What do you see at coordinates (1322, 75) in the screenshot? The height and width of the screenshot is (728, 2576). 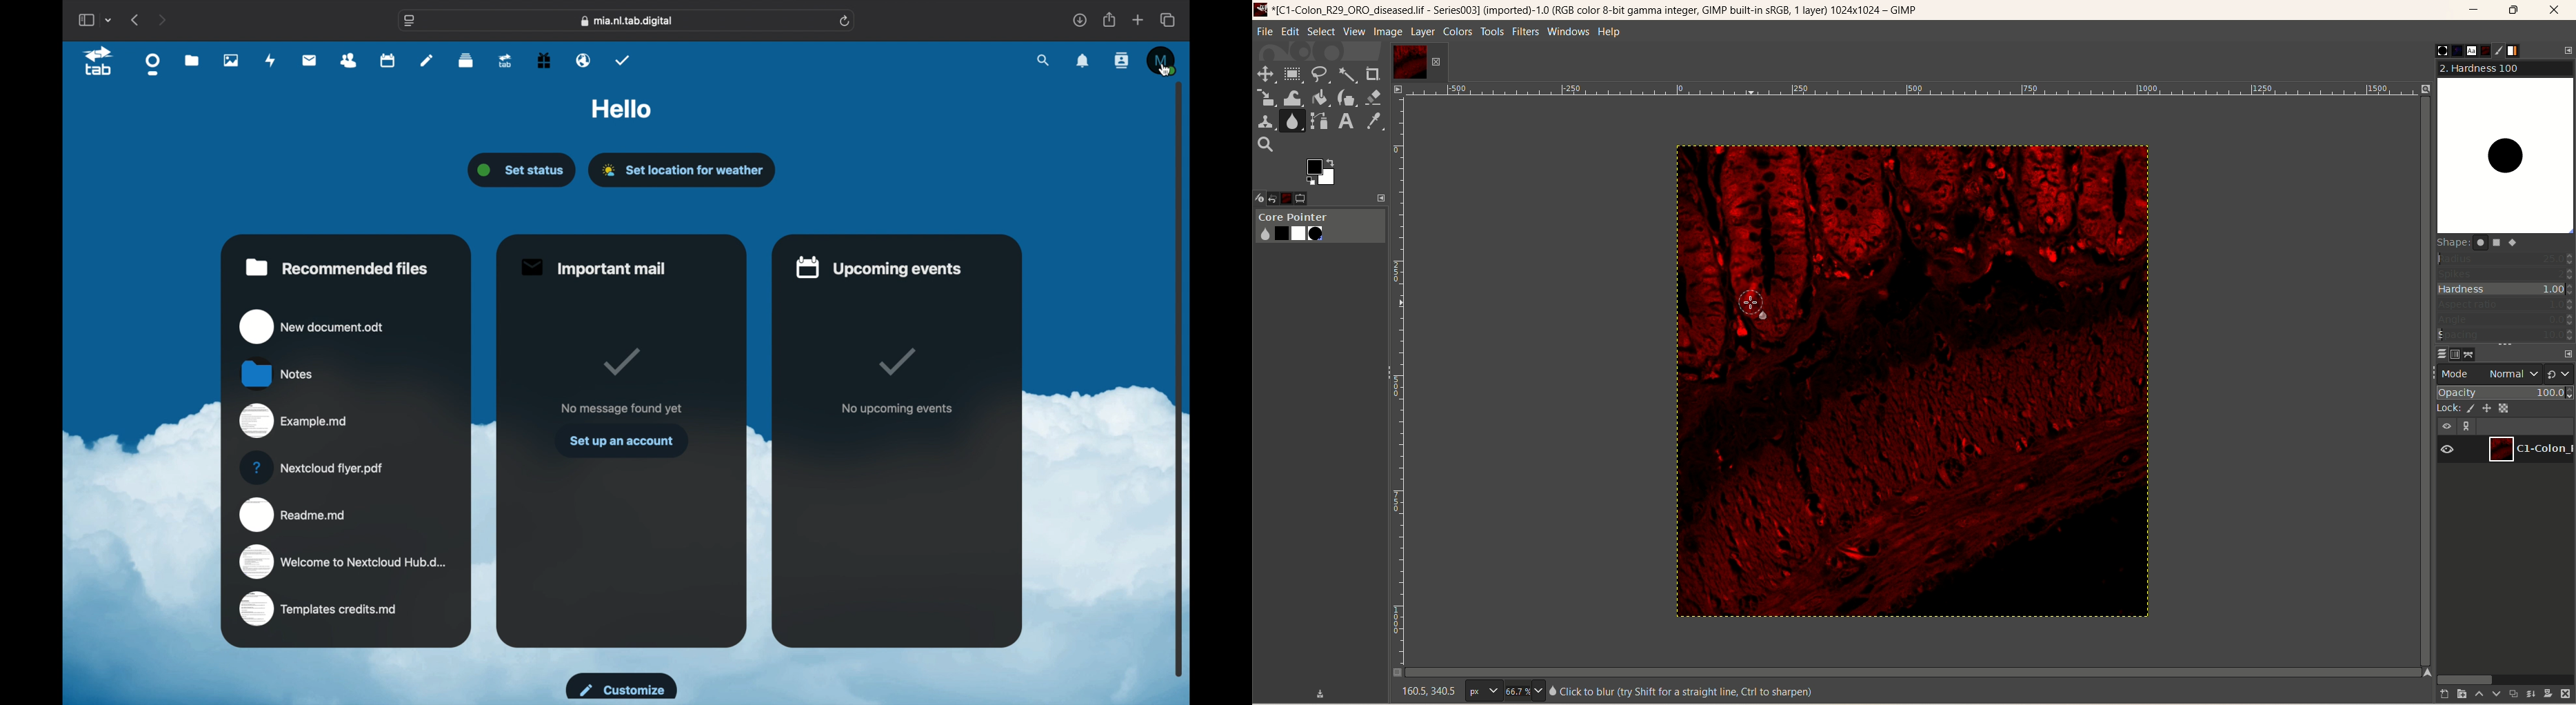 I see `free select tool` at bounding box center [1322, 75].